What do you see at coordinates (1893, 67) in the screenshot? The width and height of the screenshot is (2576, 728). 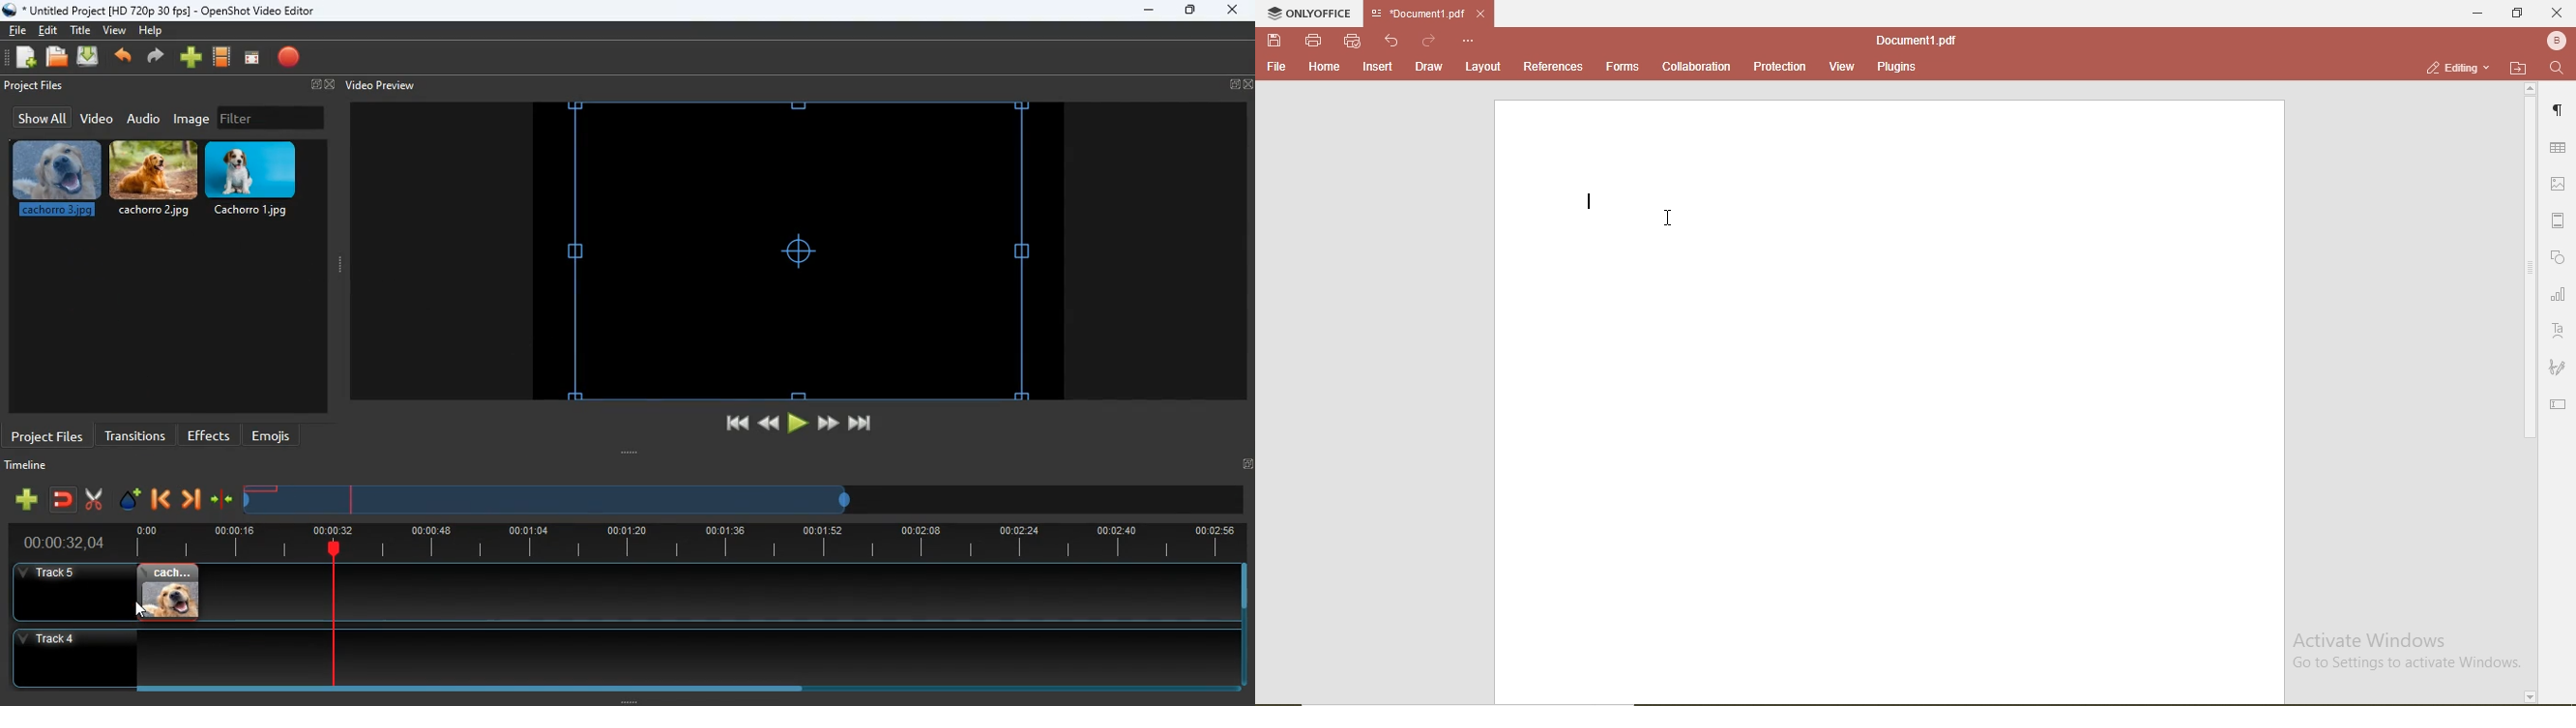 I see `plugins` at bounding box center [1893, 67].